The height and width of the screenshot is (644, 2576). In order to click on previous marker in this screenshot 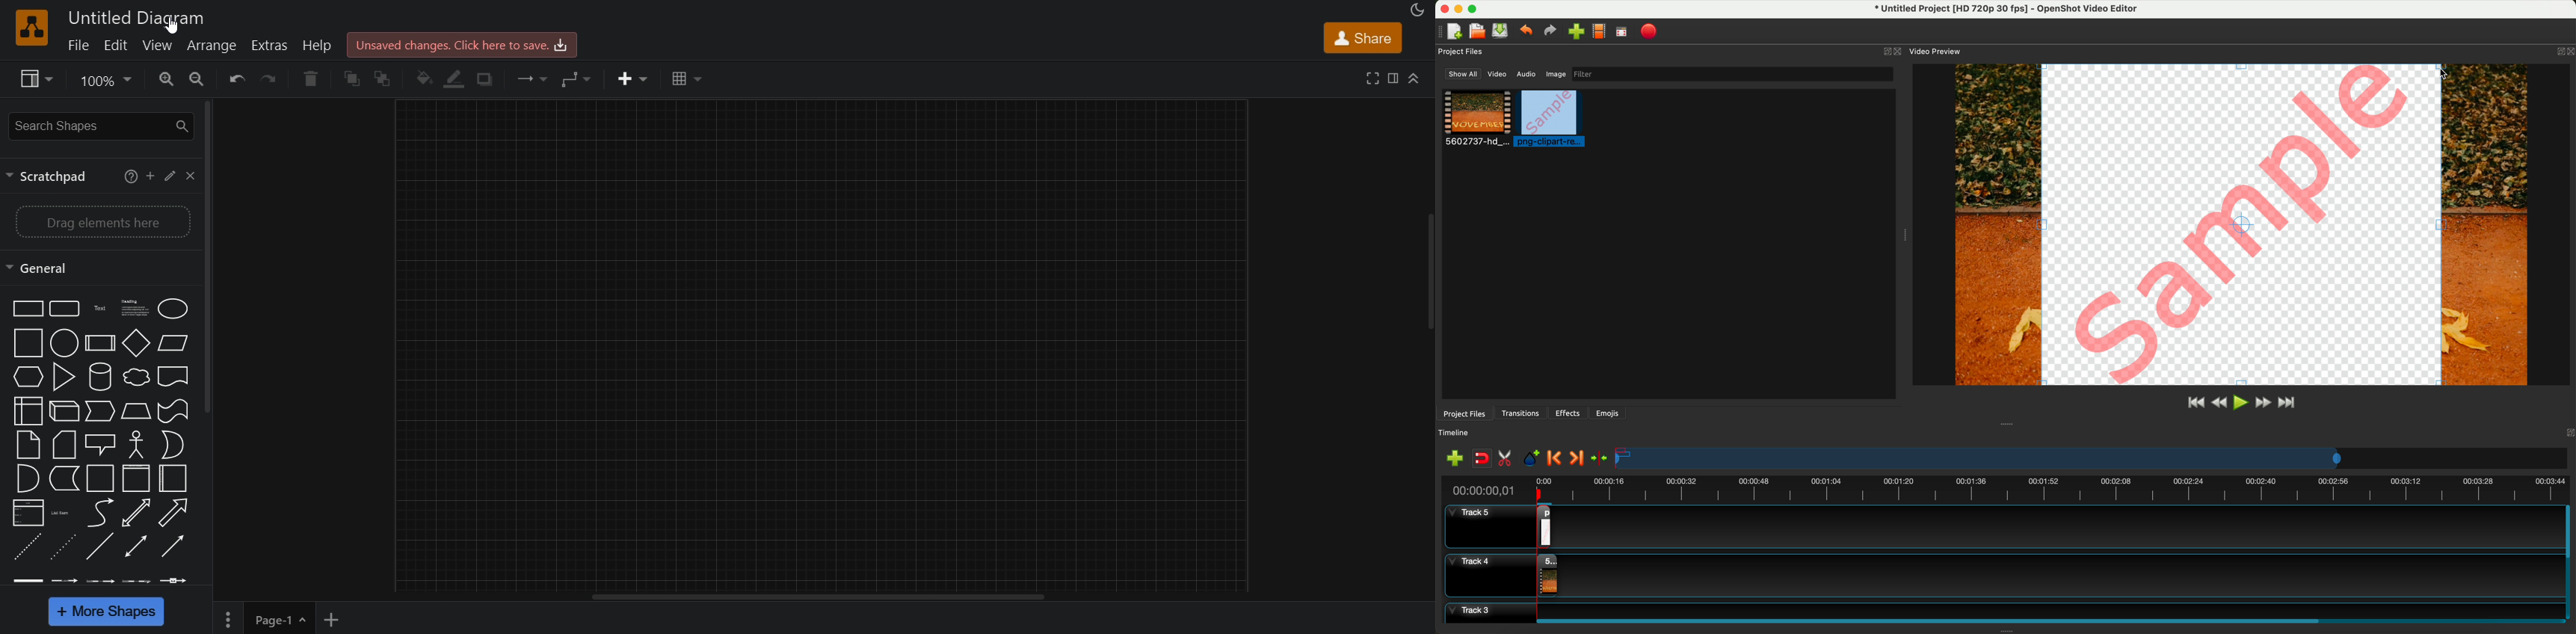, I will do `click(1557, 459)`.